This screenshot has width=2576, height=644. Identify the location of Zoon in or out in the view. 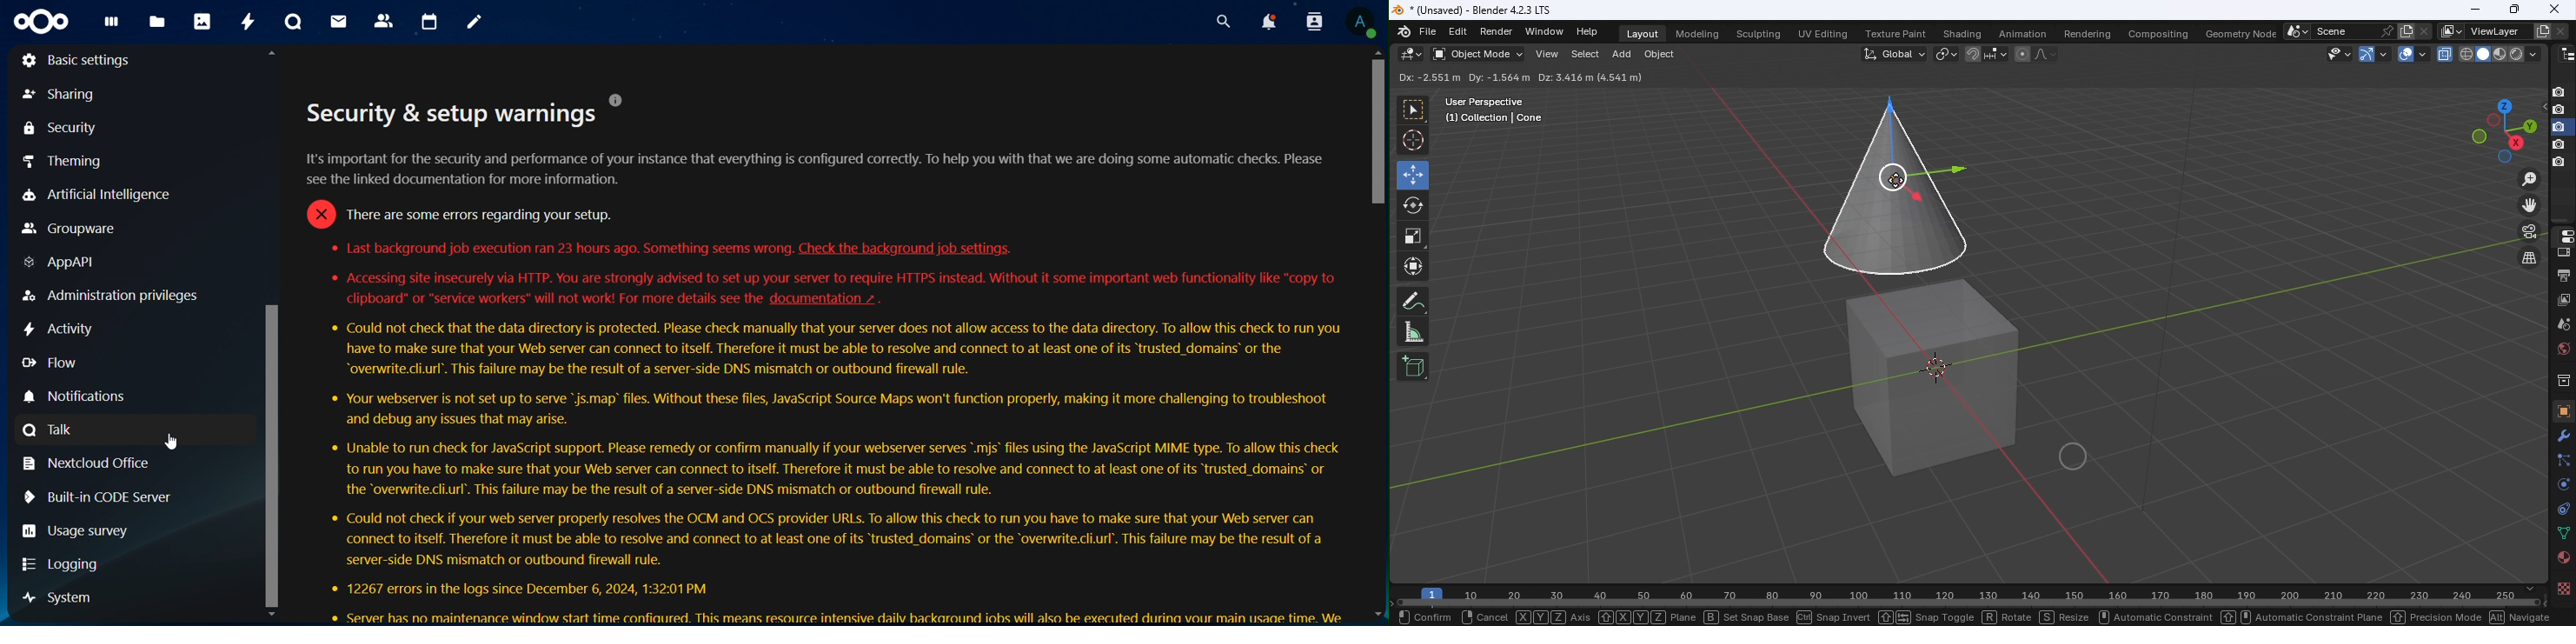
(2528, 178).